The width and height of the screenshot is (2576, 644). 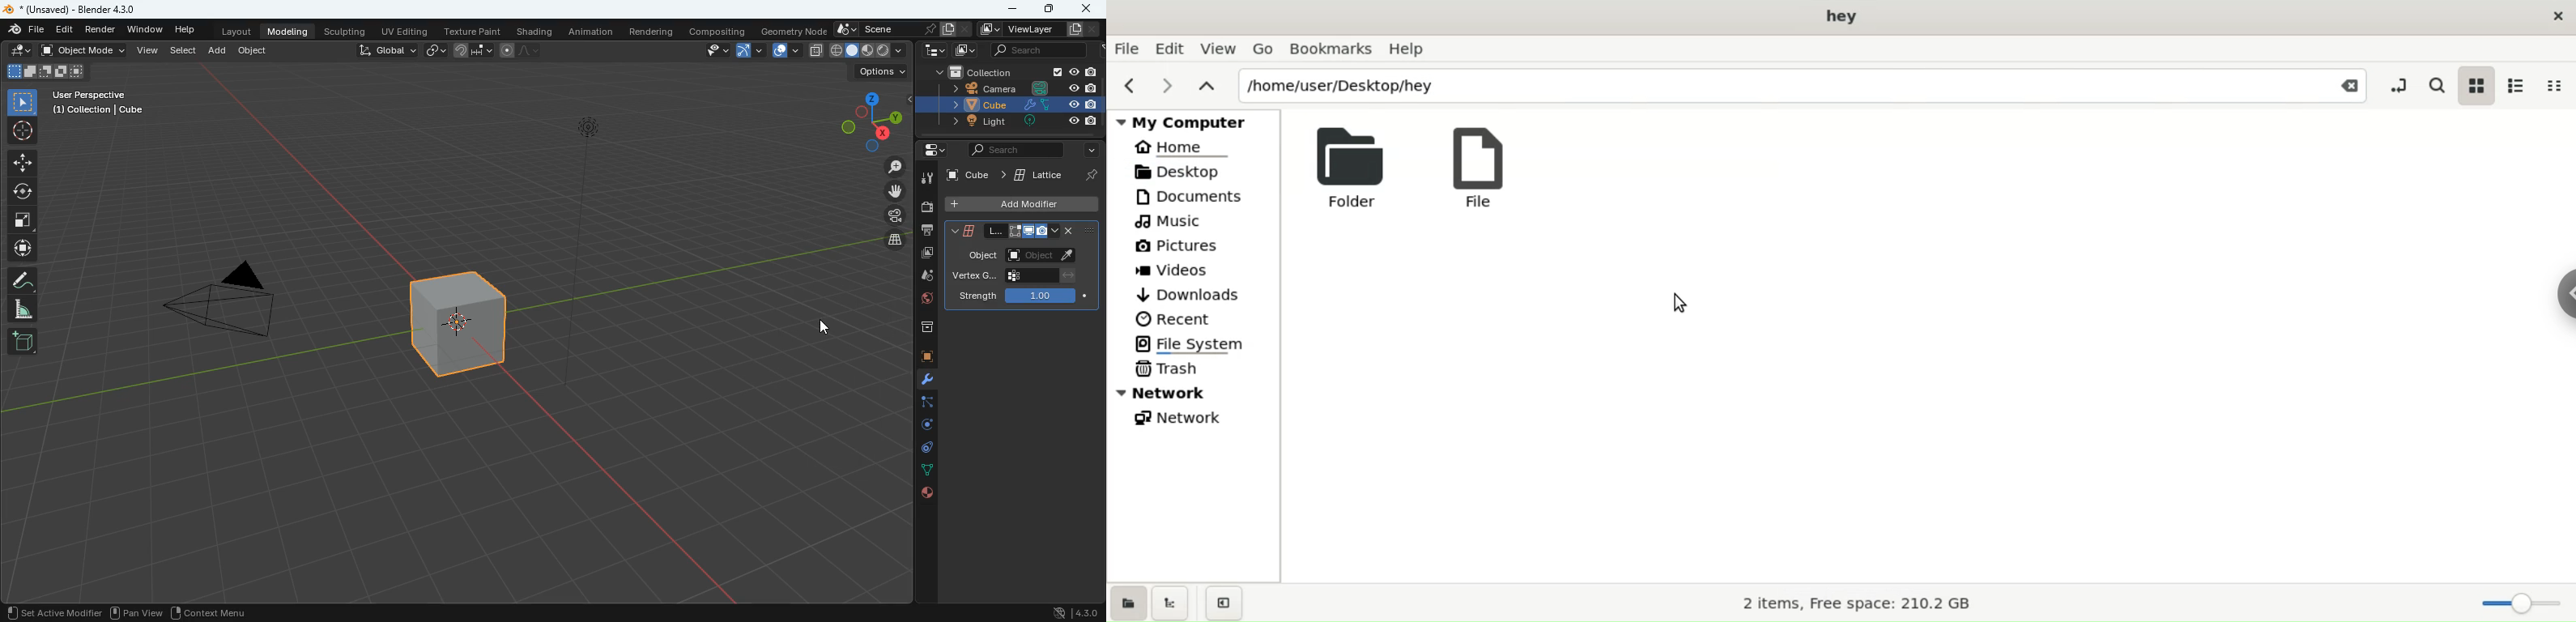 I want to click on line, so click(x=522, y=49).